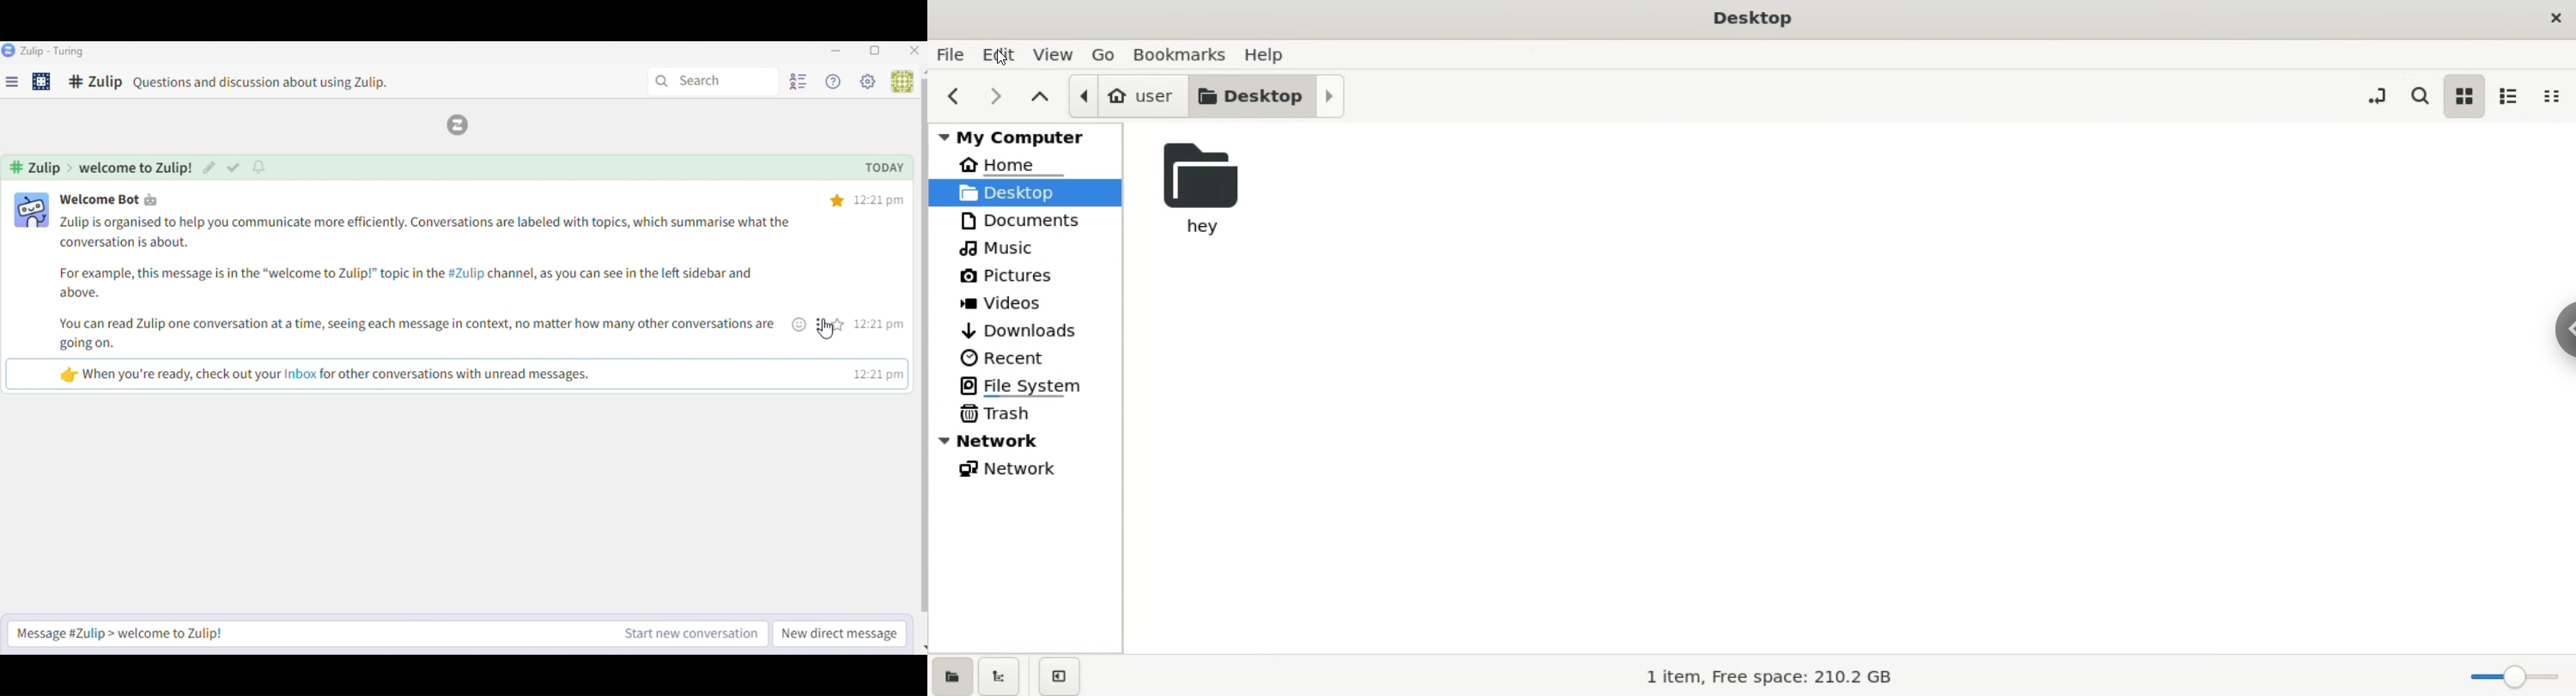 This screenshot has width=2576, height=700. What do you see at coordinates (913, 52) in the screenshot?
I see `Close` at bounding box center [913, 52].